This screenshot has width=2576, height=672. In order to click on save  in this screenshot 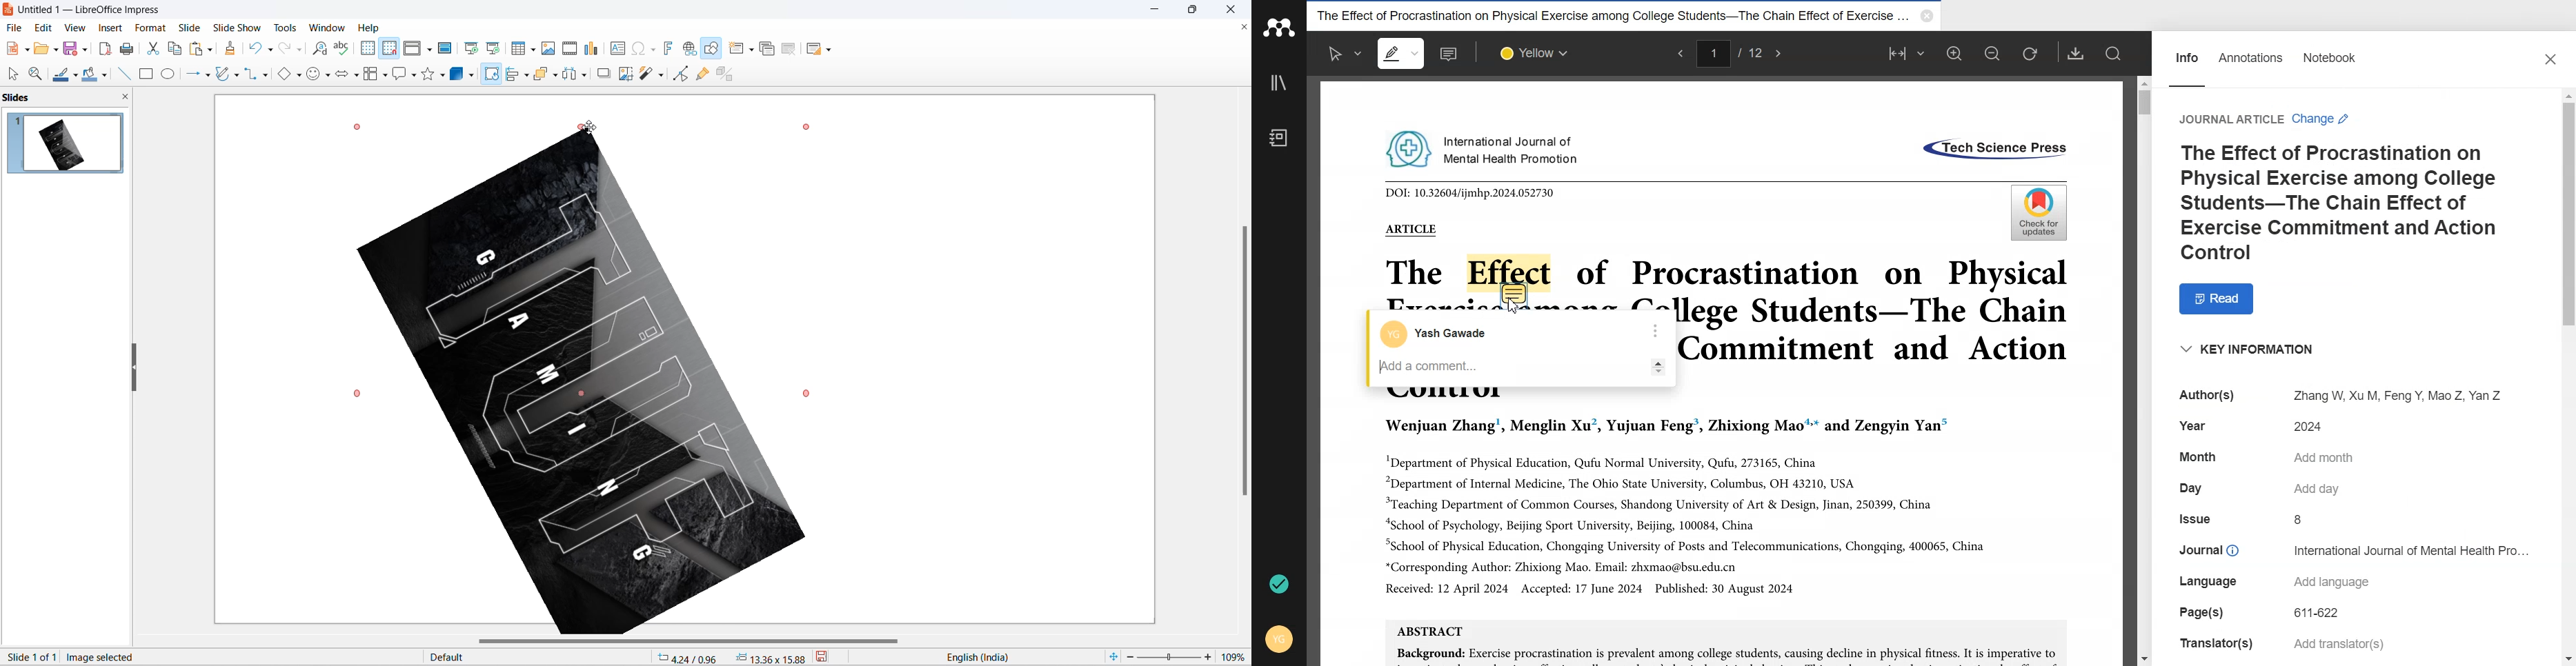, I will do `click(71, 50)`.